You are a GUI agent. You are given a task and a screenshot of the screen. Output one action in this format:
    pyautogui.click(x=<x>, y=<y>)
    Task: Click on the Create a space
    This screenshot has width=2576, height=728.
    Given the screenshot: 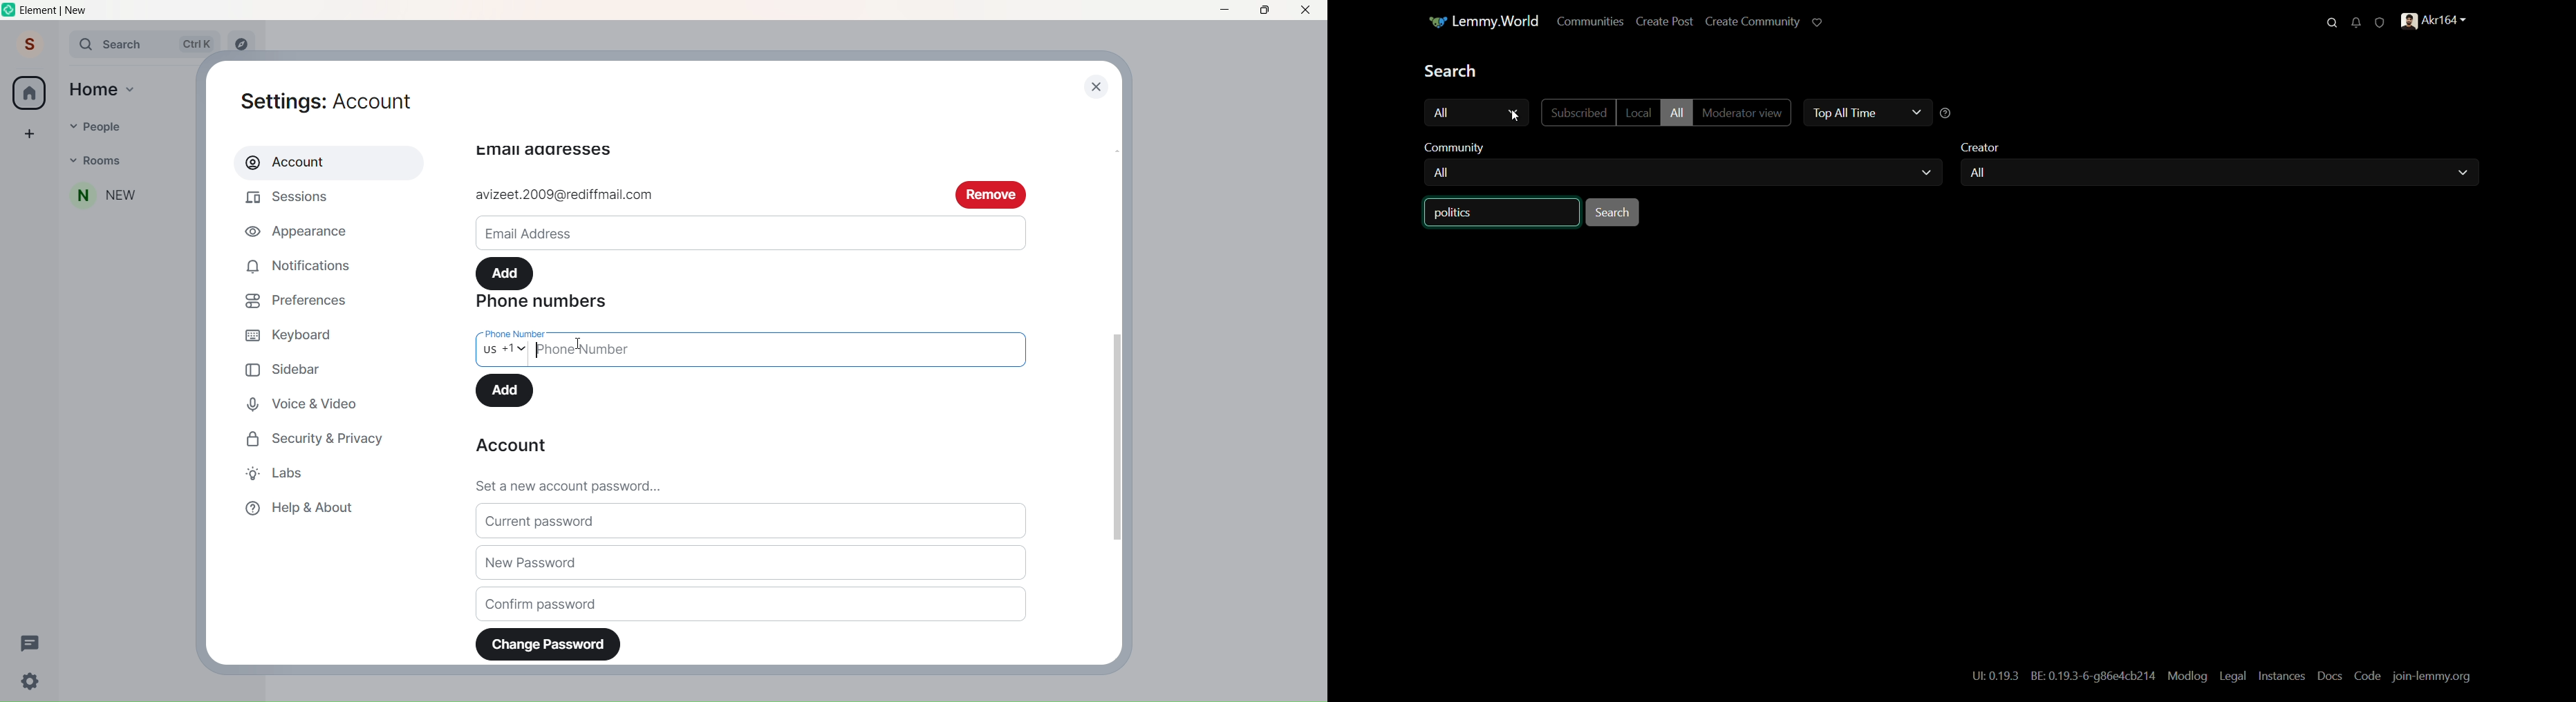 What is the action you would take?
    pyautogui.click(x=29, y=133)
    